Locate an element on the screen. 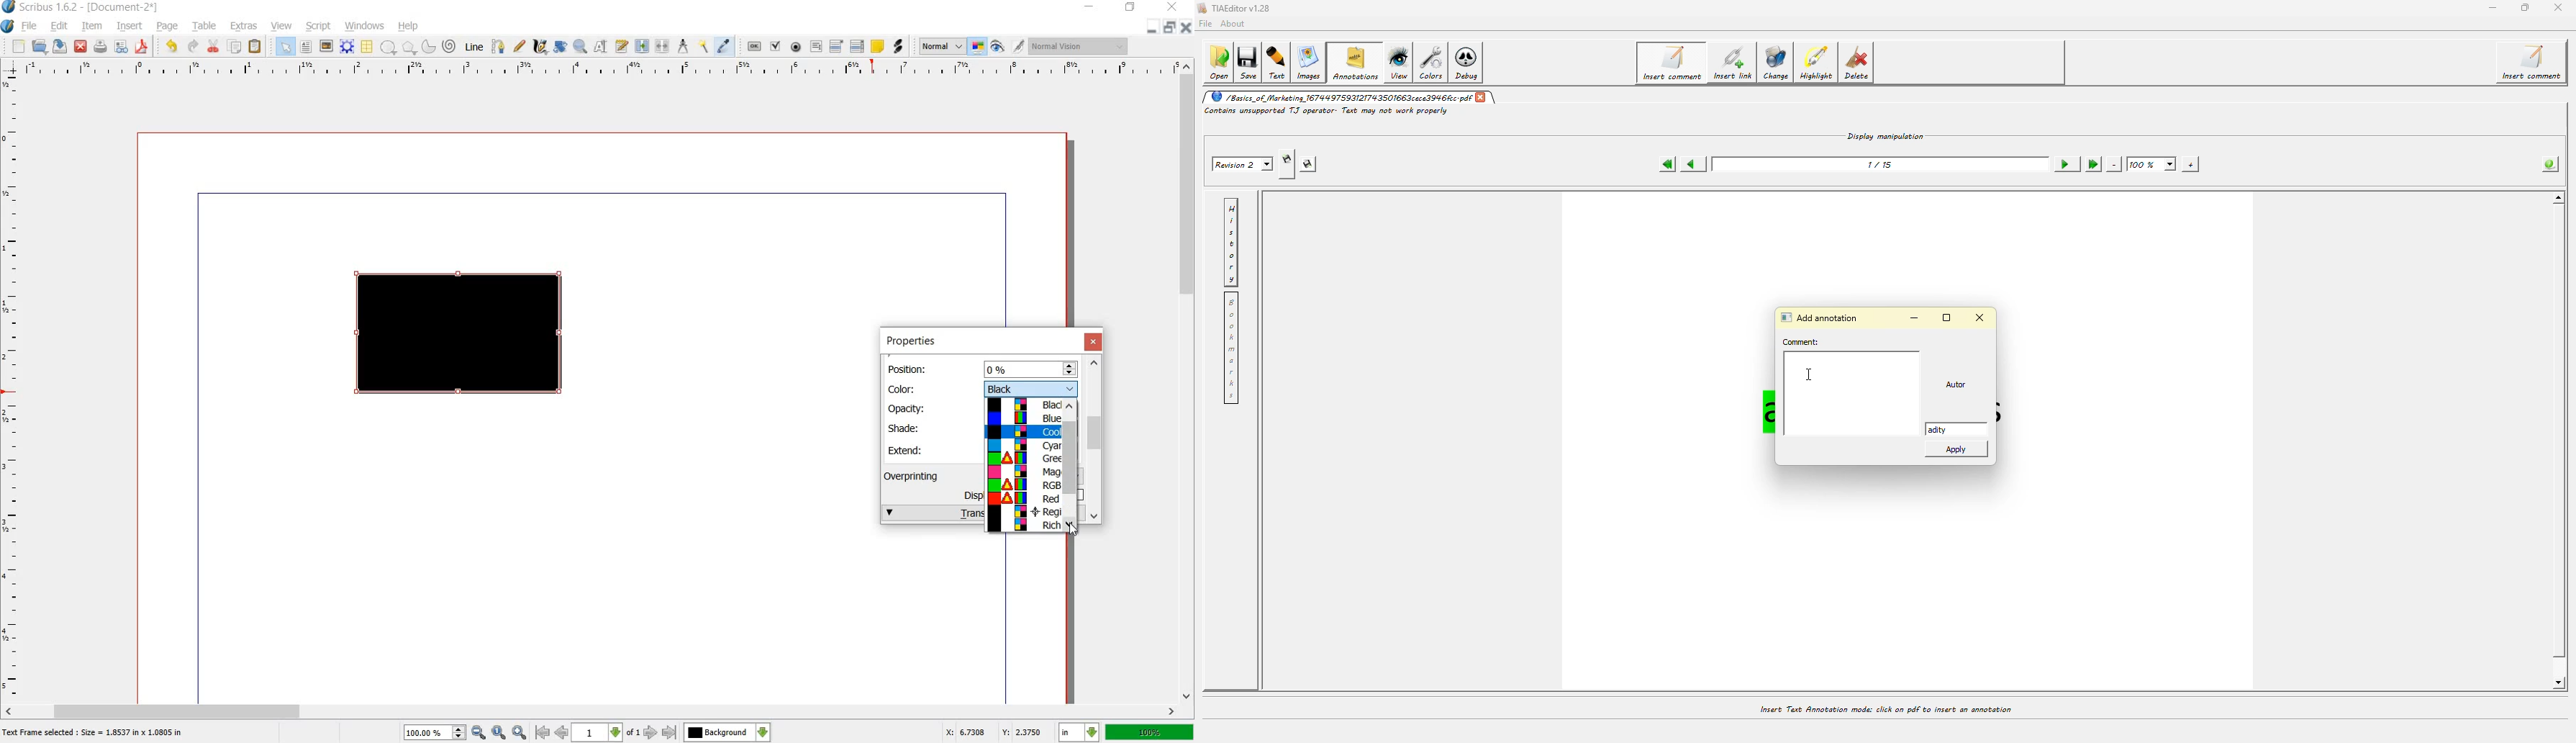  close is located at coordinates (1175, 6).